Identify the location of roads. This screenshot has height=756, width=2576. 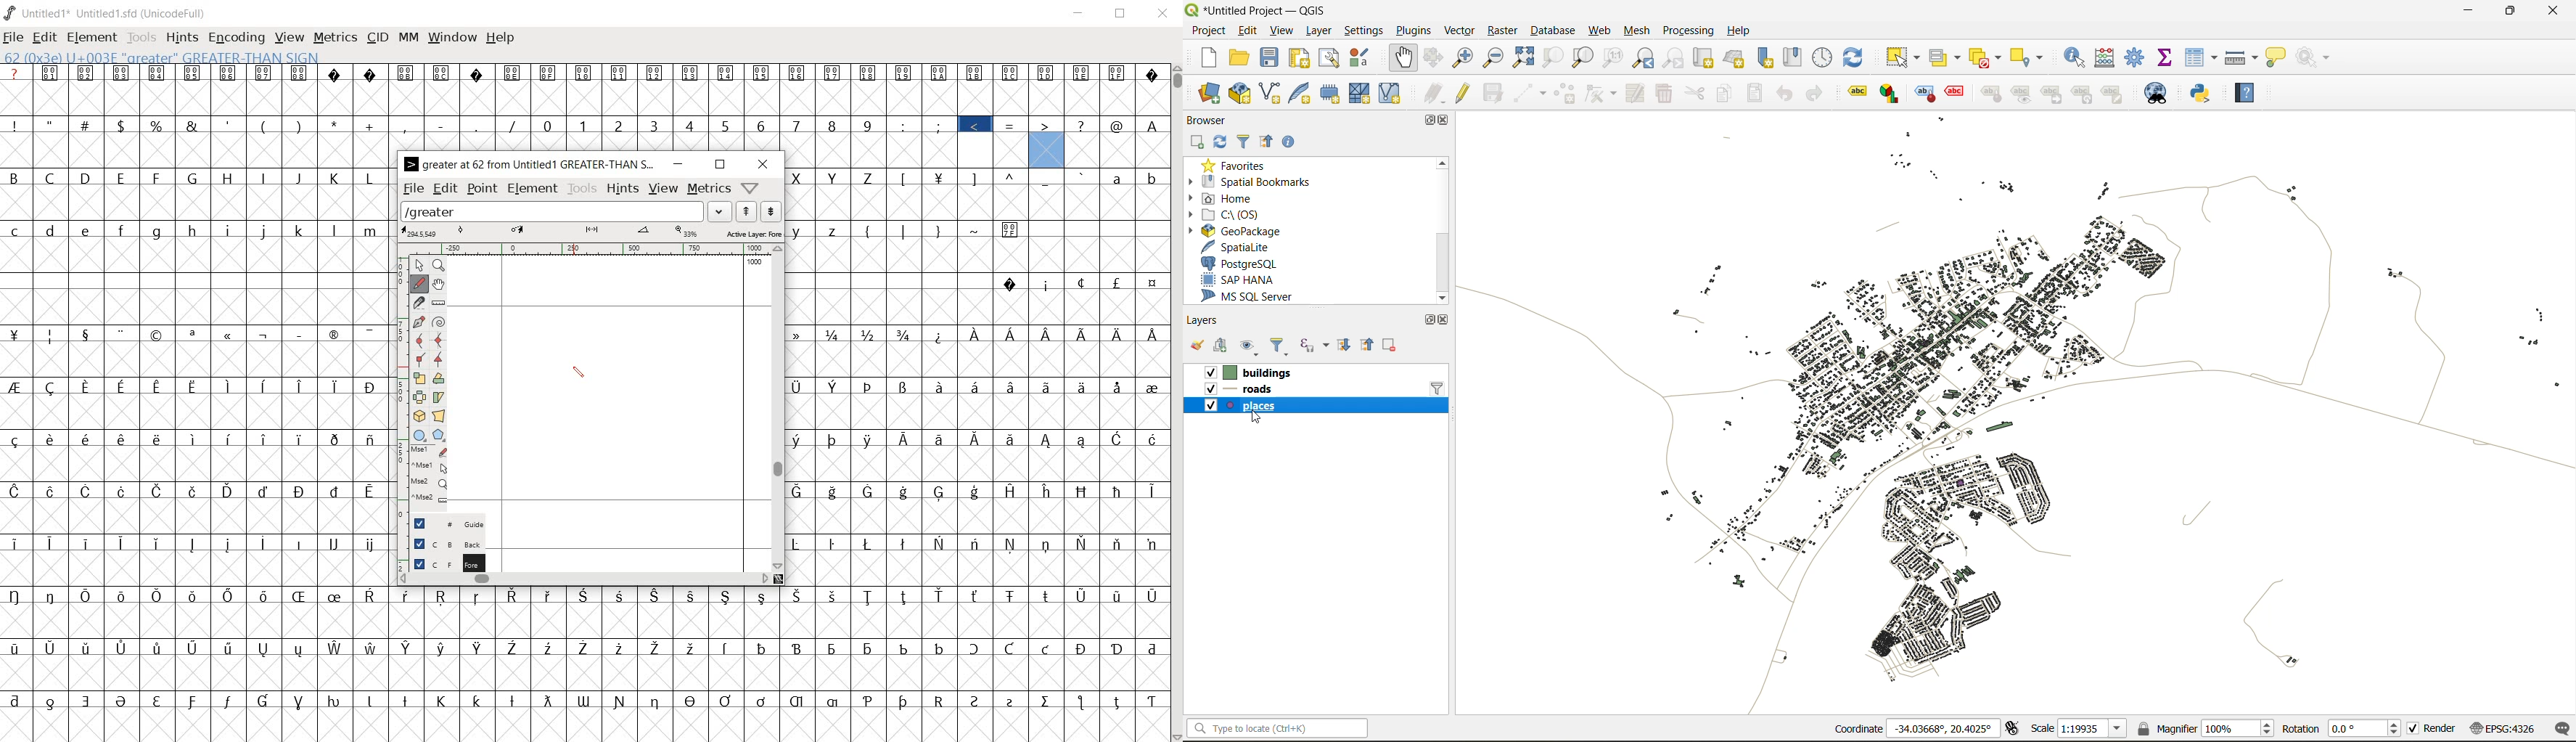
(1258, 391).